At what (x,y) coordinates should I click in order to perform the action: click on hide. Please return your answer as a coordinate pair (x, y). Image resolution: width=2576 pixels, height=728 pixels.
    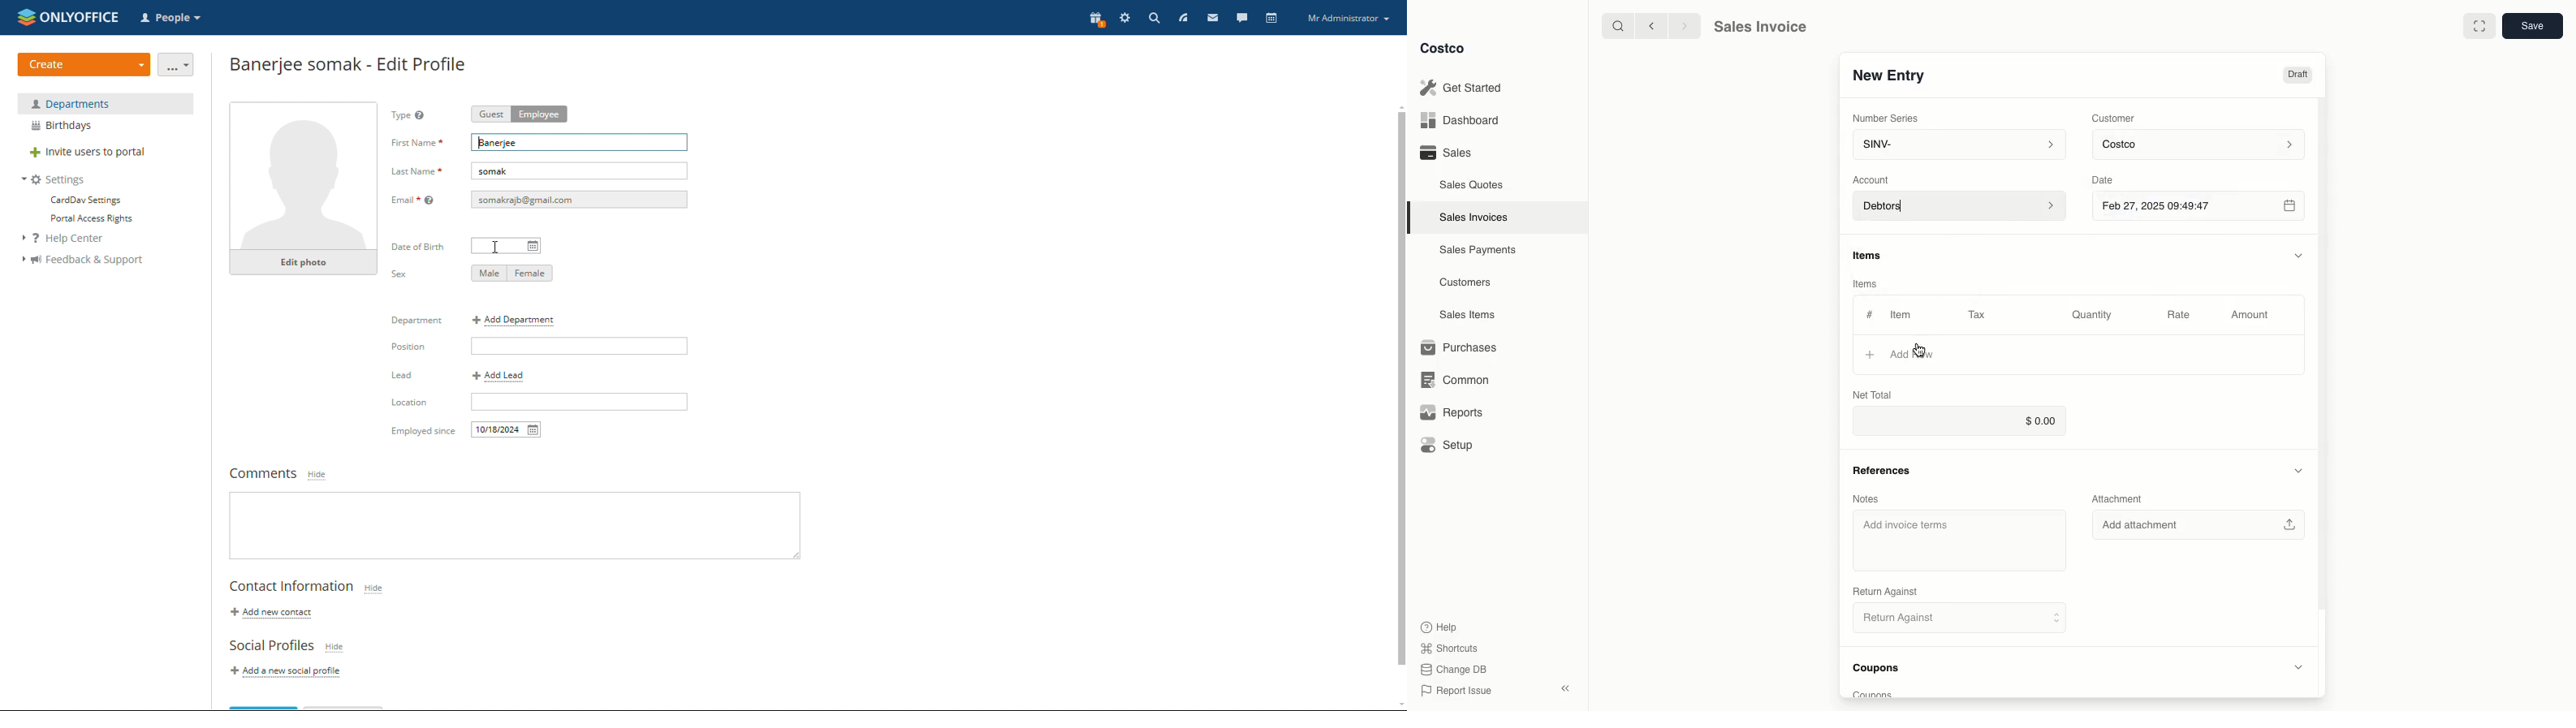
    Looking at the image, I should click on (316, 476).